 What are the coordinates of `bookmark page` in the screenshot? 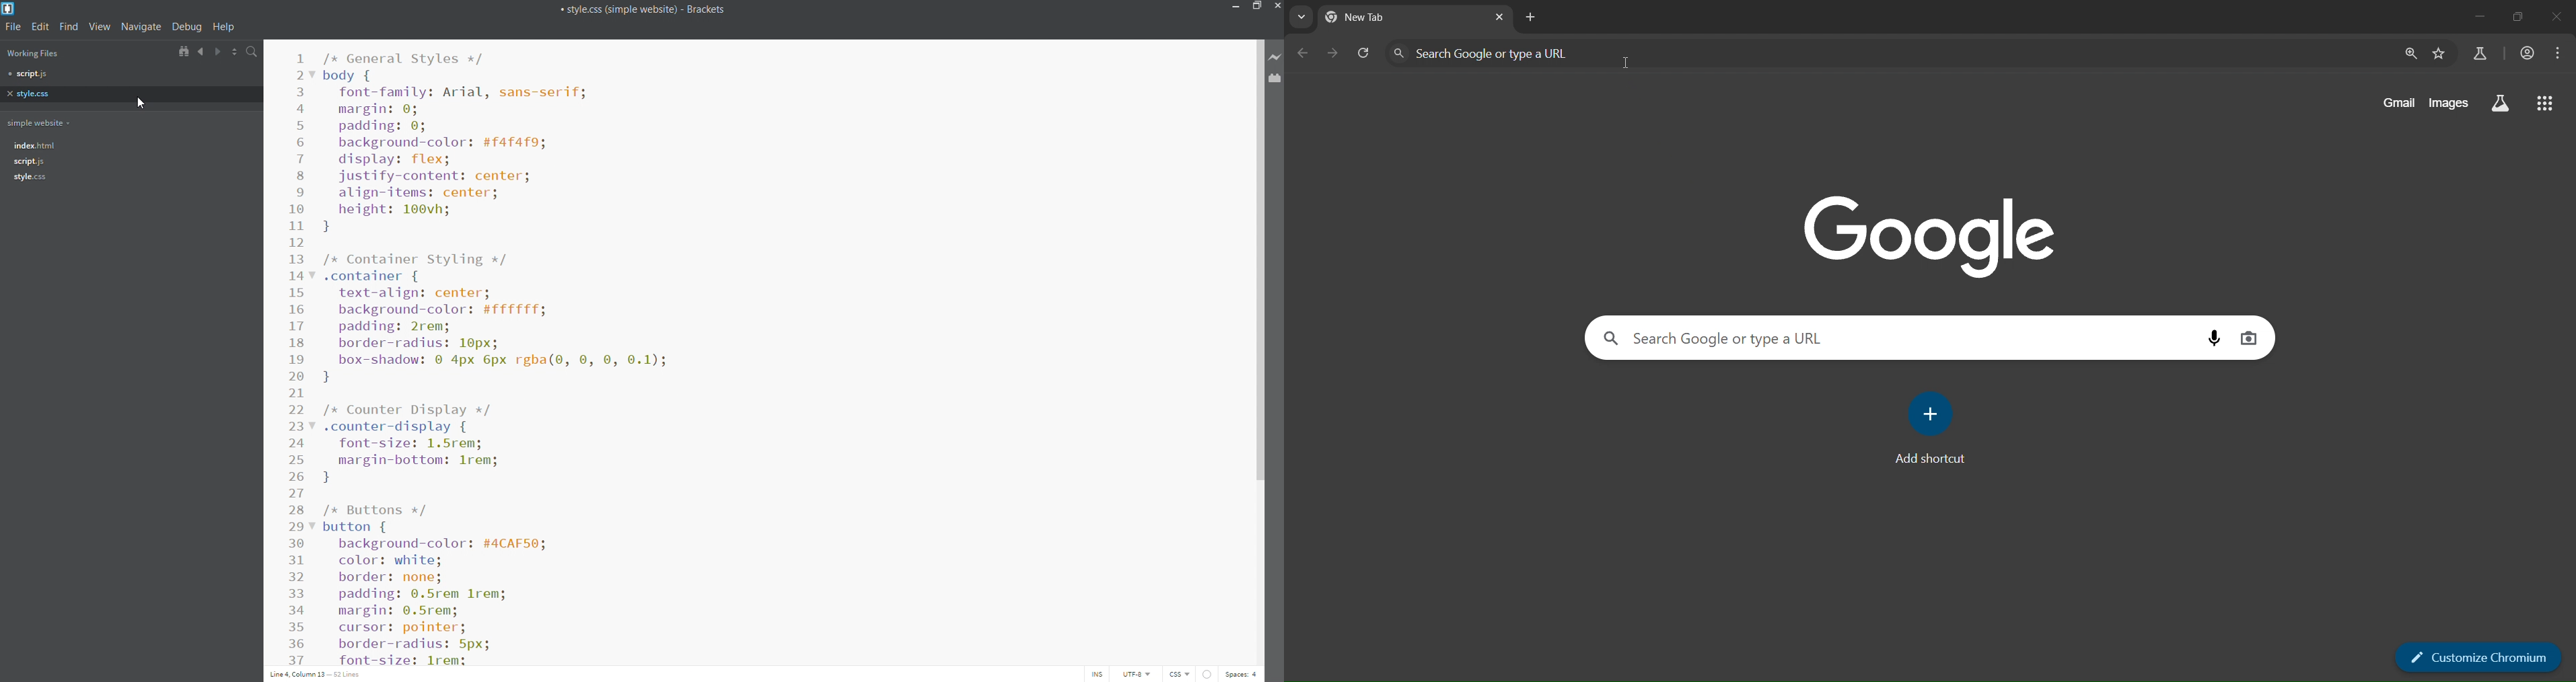 It's located at (2441, 56).